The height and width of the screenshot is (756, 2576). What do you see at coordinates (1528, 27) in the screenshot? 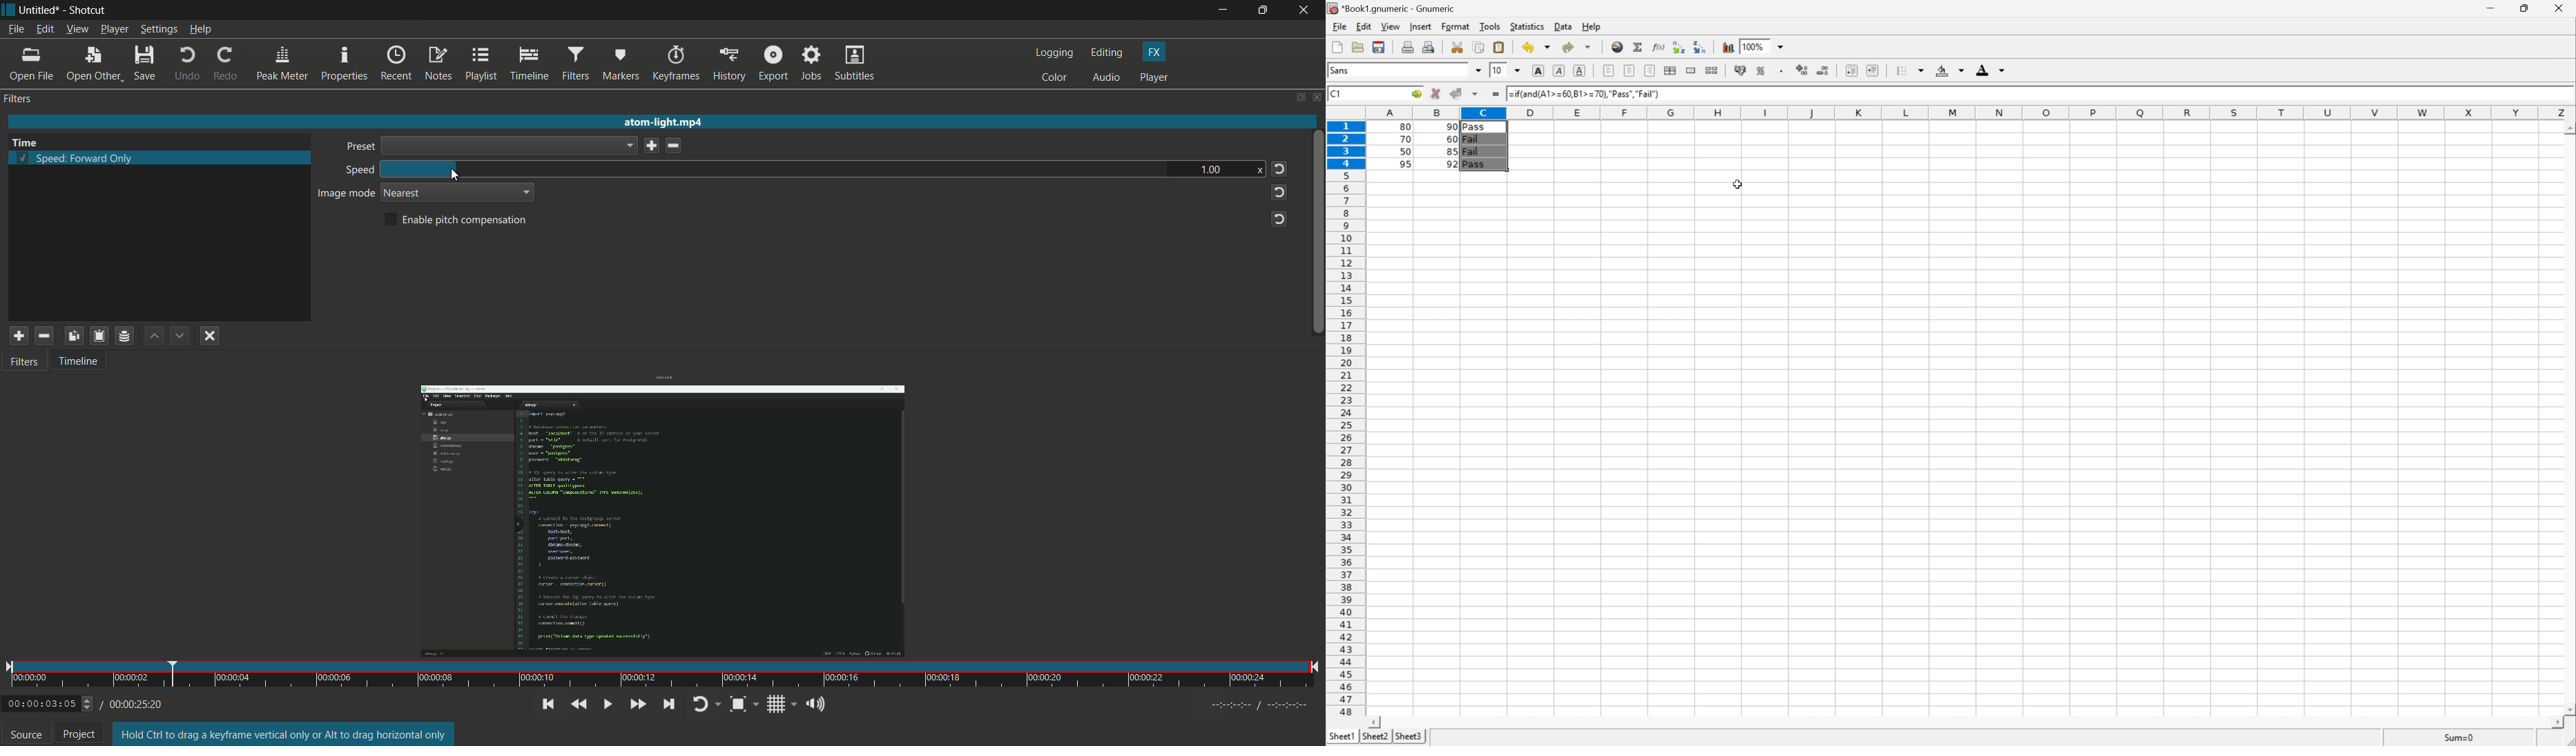
I see `Statistics` at bounding box center [1528, 27].